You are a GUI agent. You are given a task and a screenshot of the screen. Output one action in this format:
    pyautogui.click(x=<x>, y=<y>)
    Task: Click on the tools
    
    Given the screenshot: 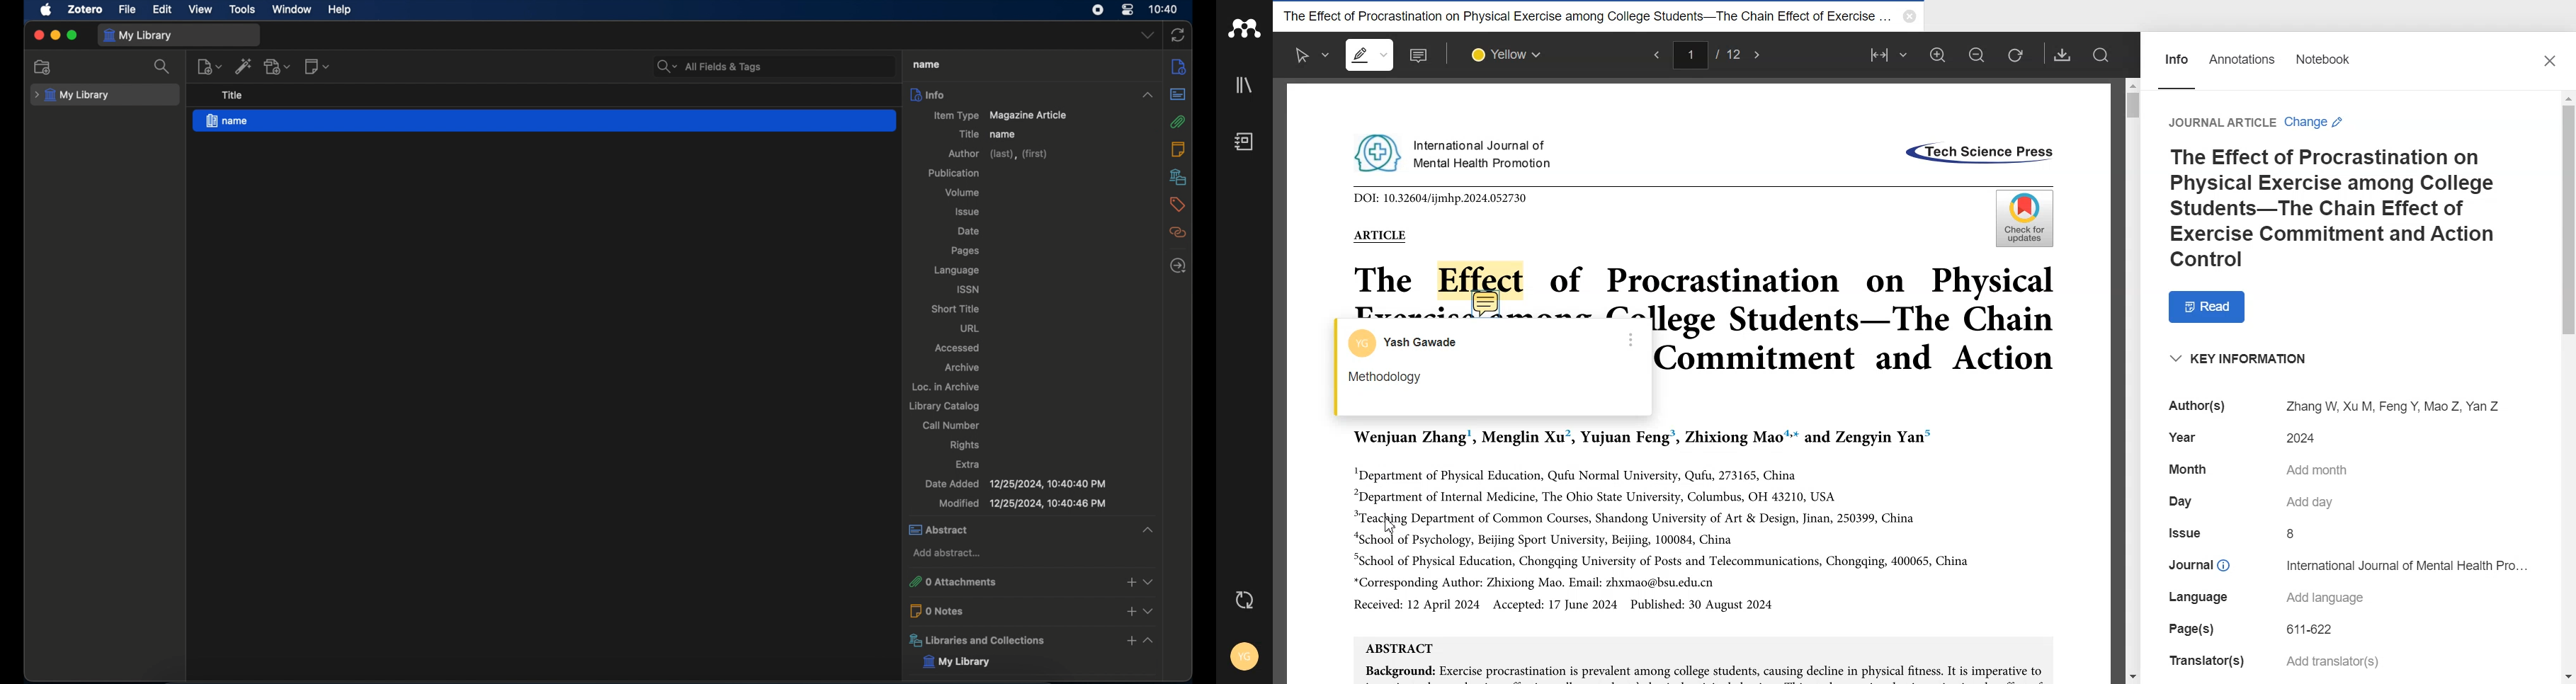 What is the action you would take?
    pyautogui.click(x=243, y=10)
    